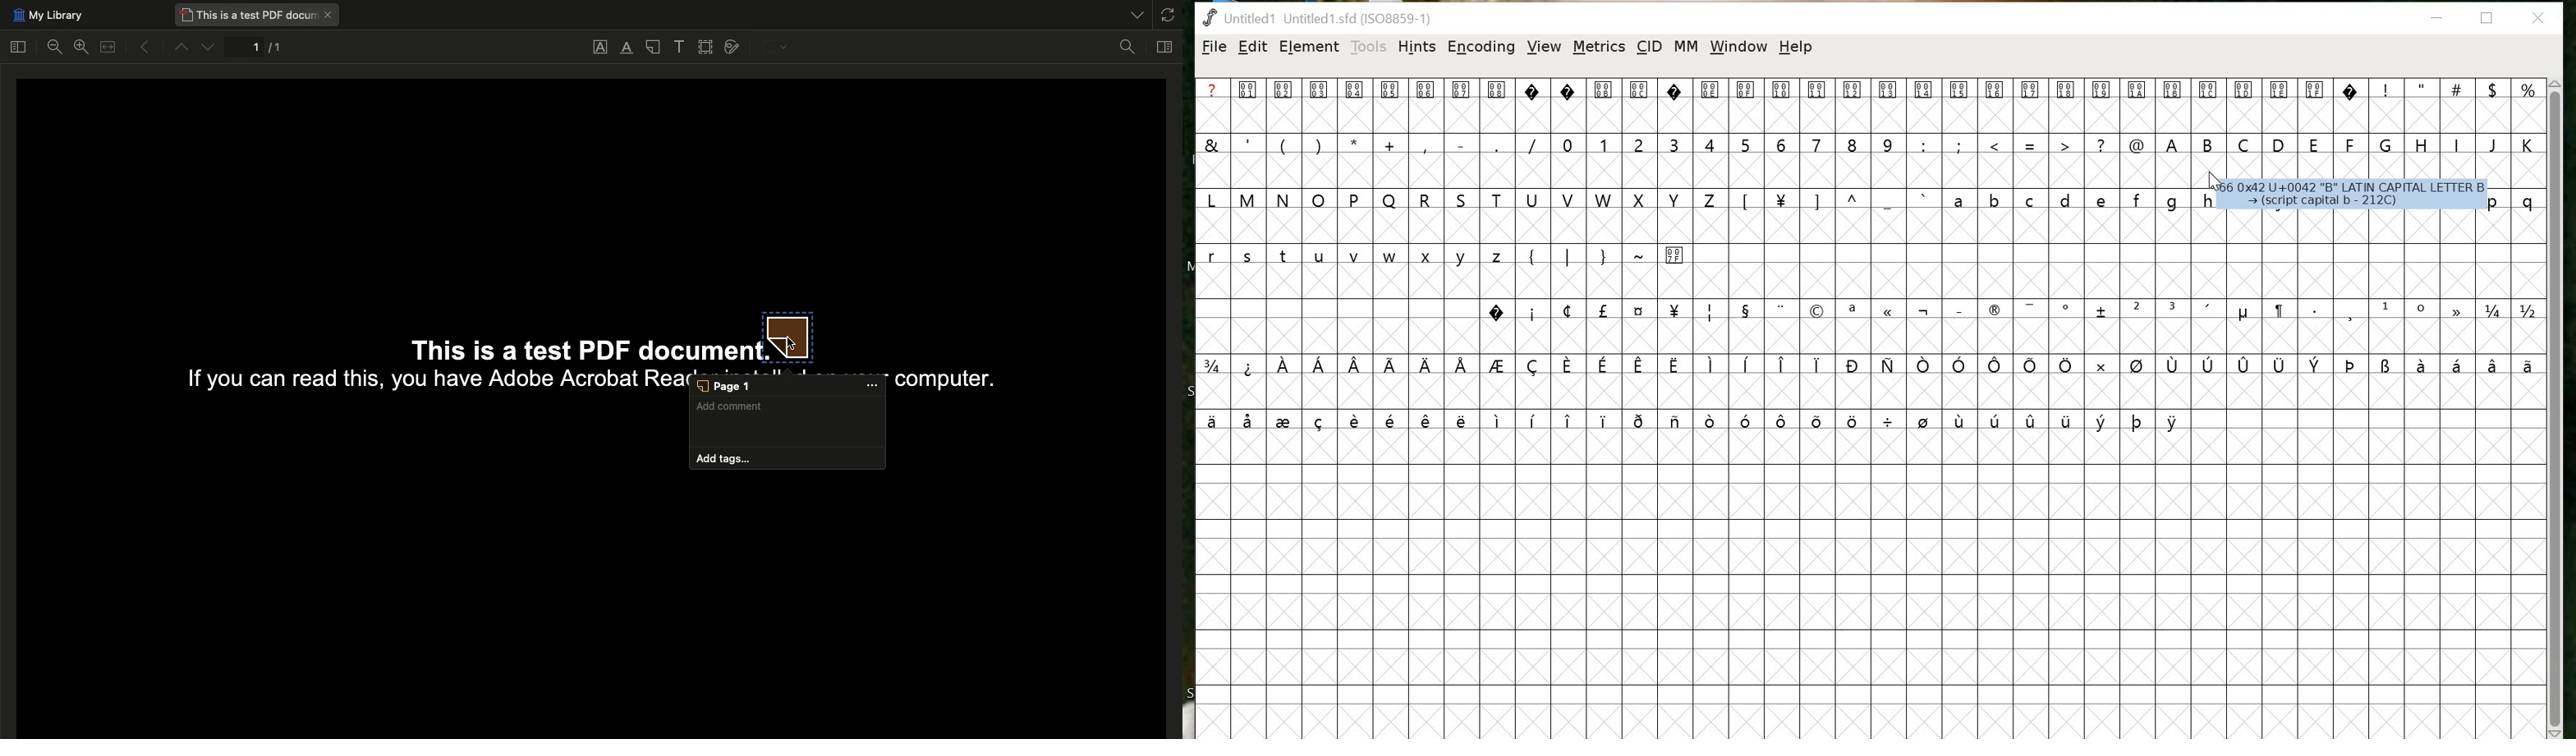  What do you see at coordinates (679, 48) in the screenshot?
I see `Add text` at bounding box center [679, 48].